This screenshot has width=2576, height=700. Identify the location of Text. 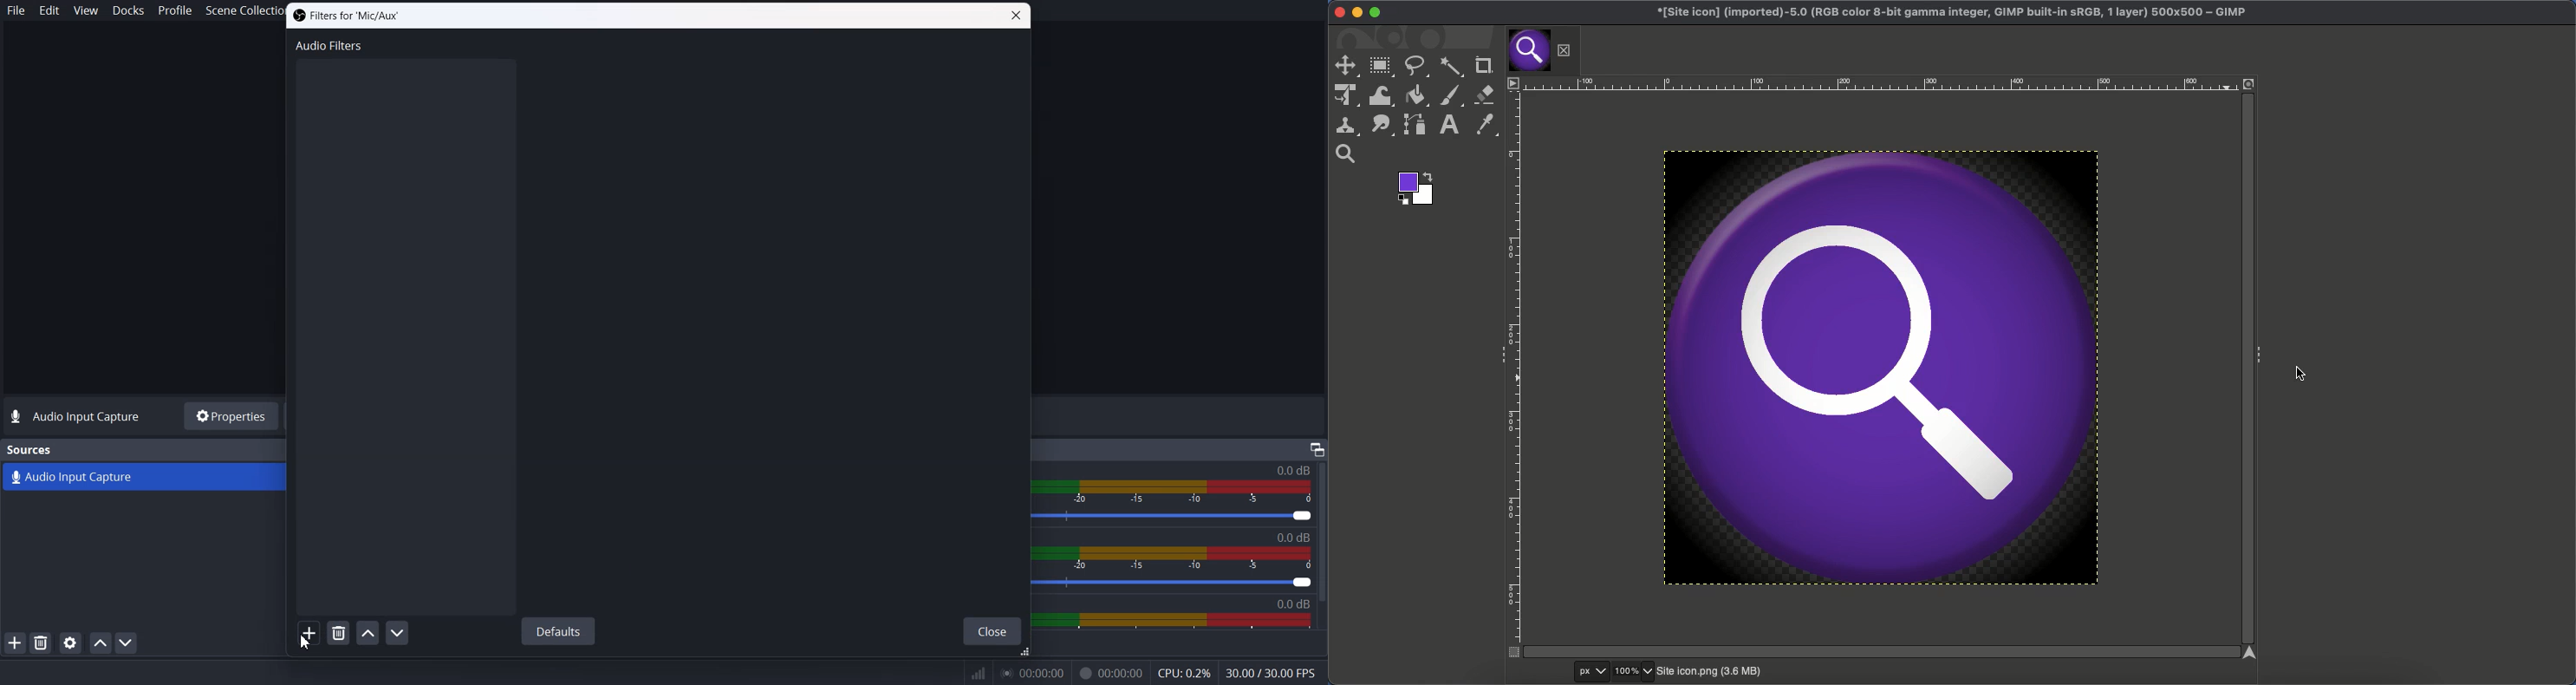
(30, 450).